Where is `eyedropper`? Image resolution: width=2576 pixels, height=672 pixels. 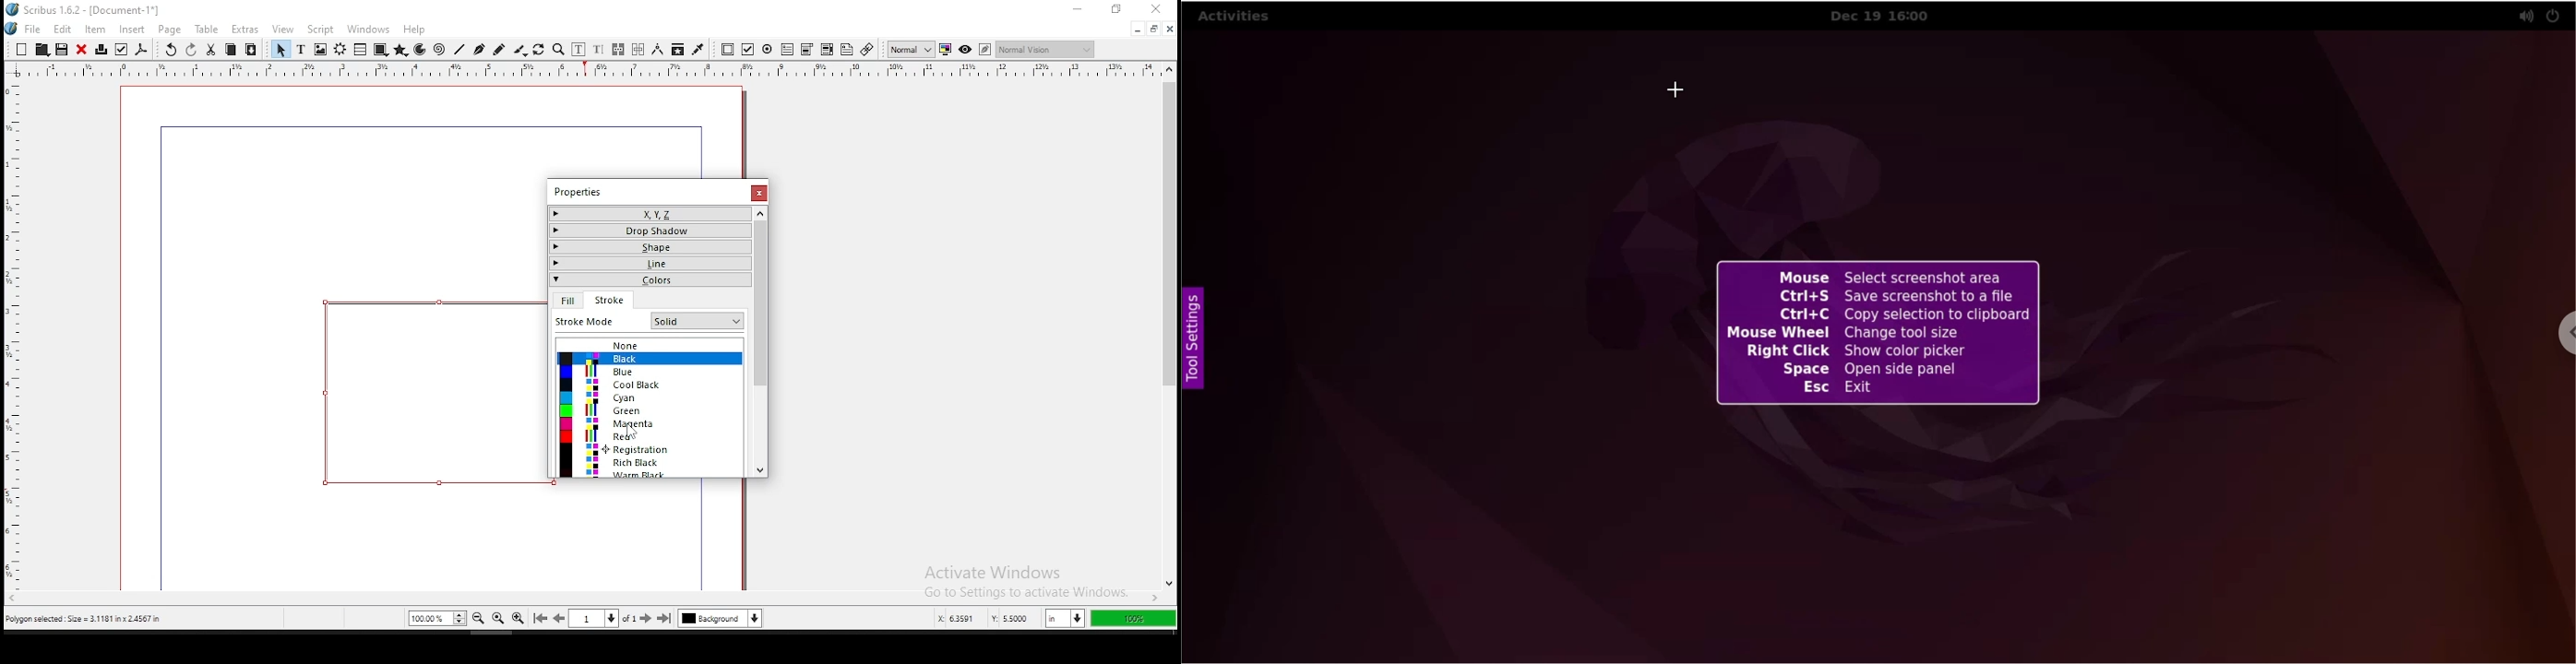 eyedropper is located at coordinates (698, 51).